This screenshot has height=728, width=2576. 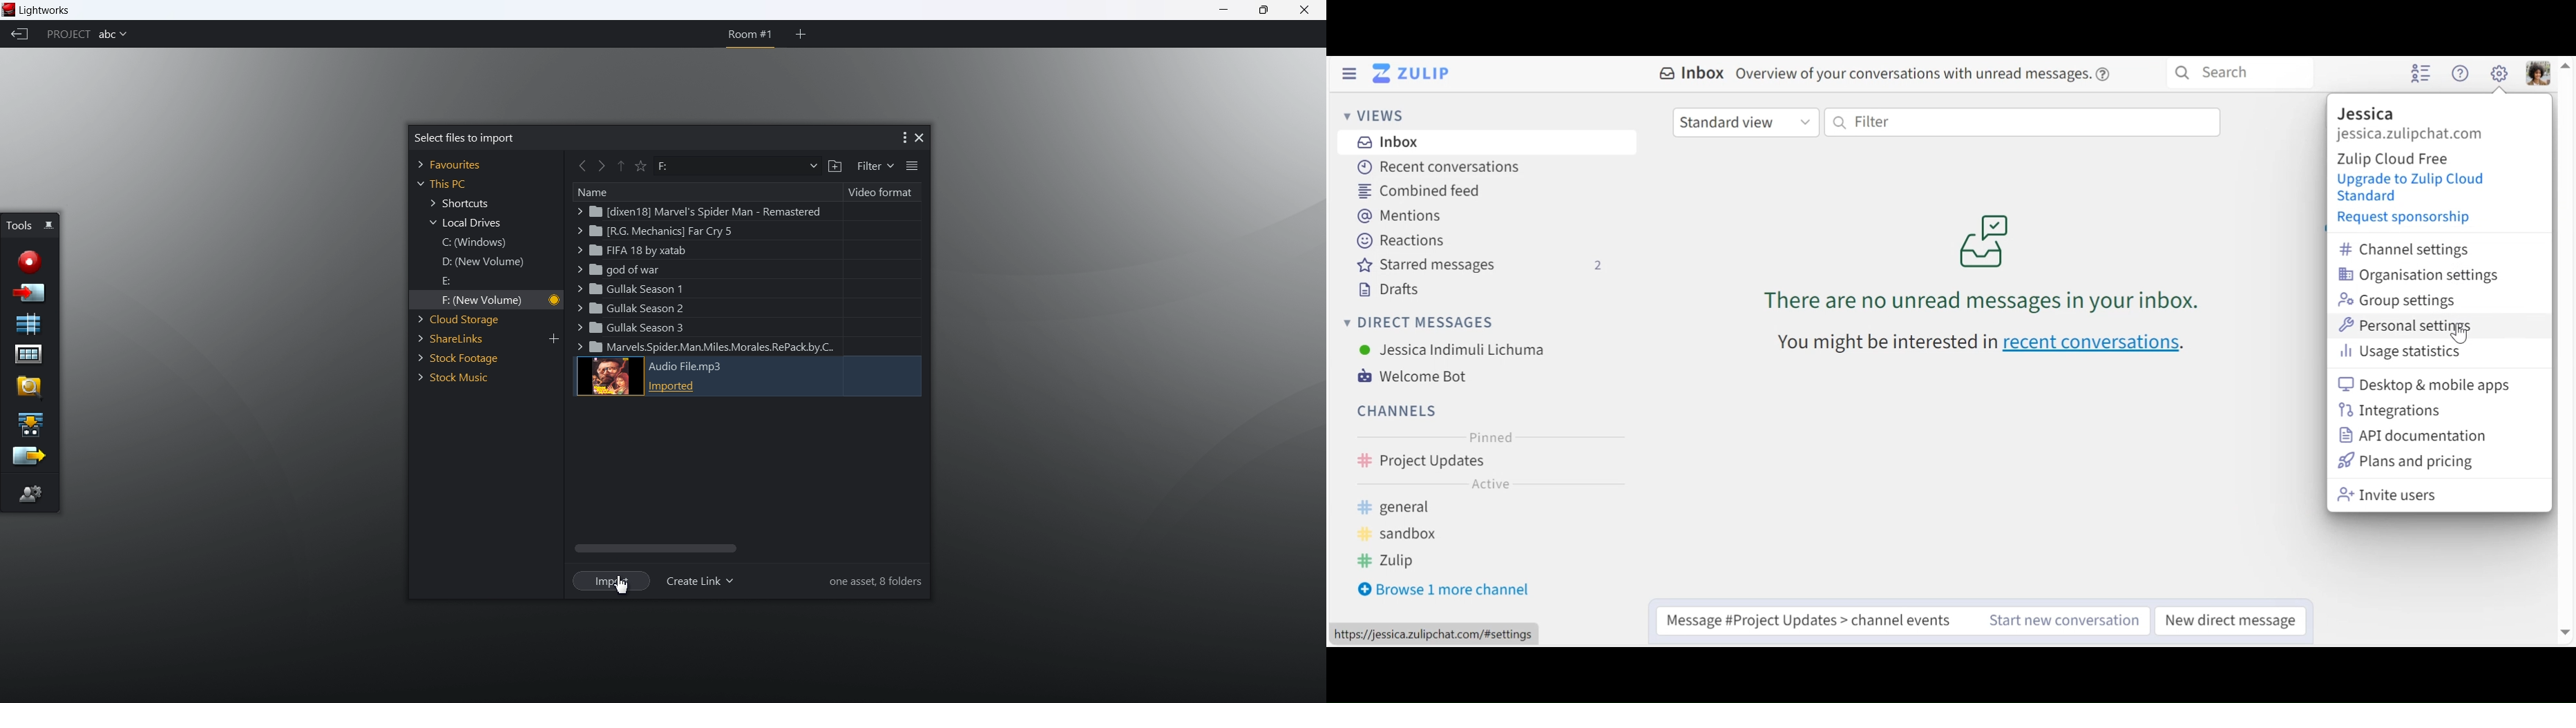 I want to click on Upgrade, so click(x=2410, y=188).